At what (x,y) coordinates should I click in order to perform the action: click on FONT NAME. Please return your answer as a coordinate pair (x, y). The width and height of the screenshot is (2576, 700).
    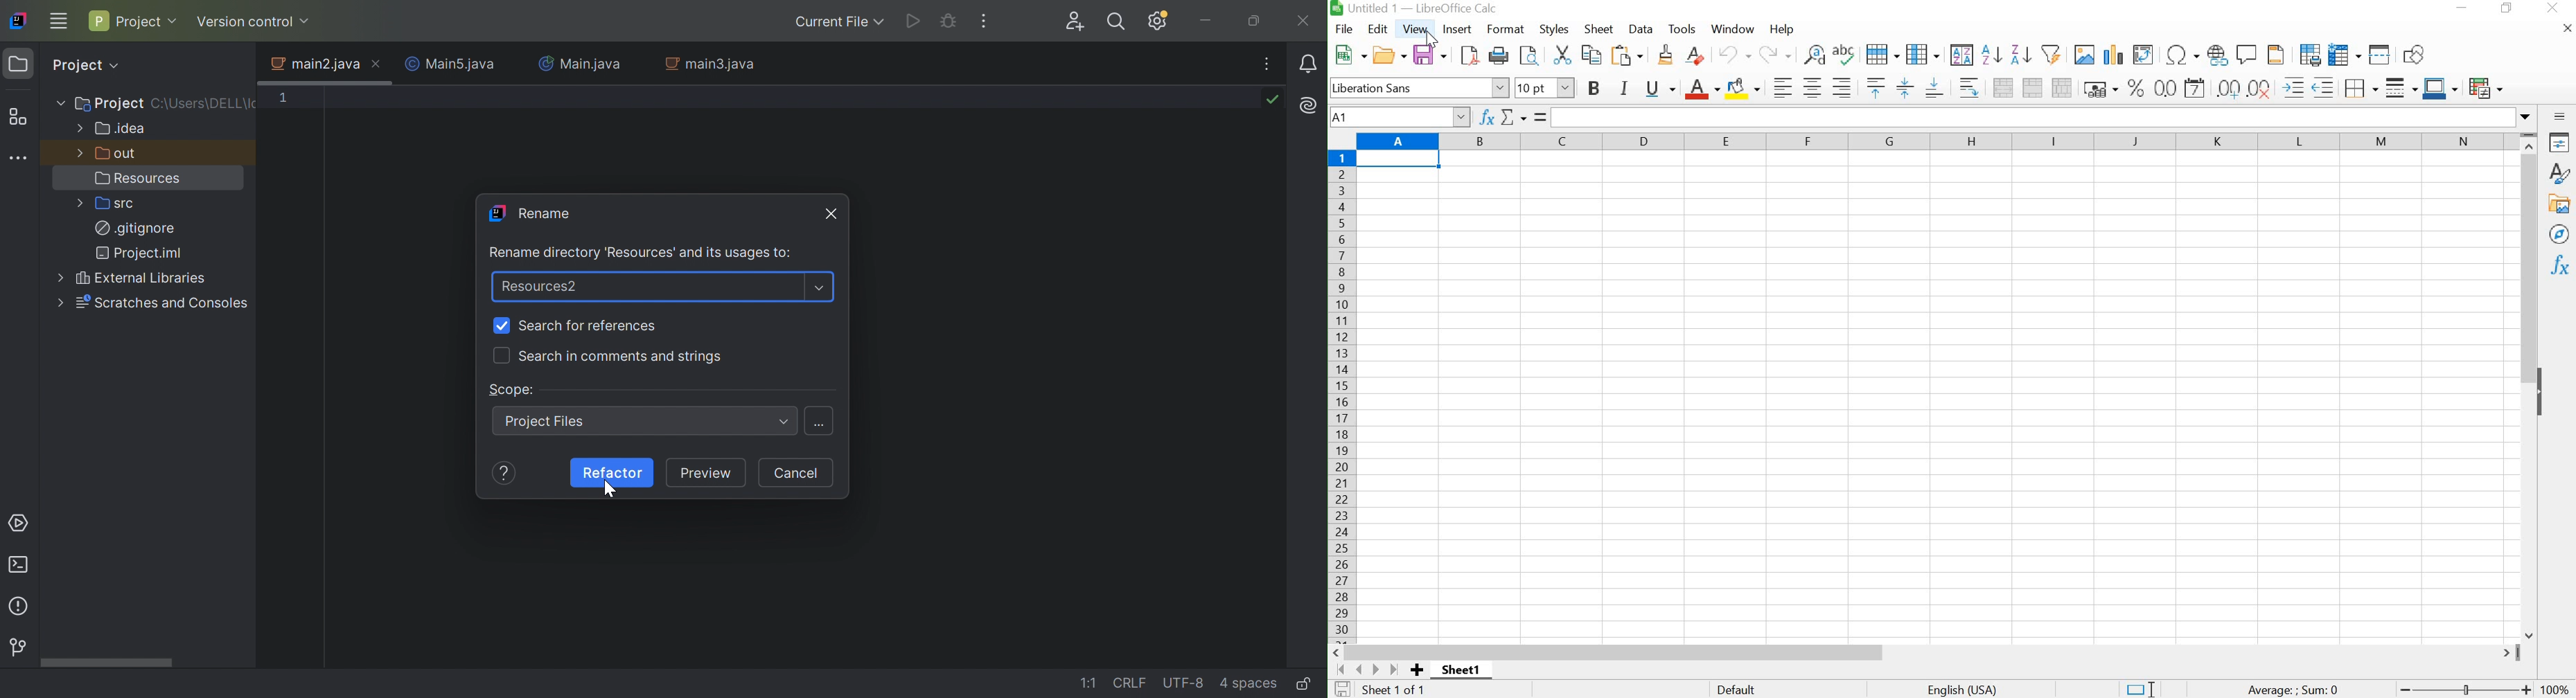
    Looking at the image, I should click on (1419, 86).